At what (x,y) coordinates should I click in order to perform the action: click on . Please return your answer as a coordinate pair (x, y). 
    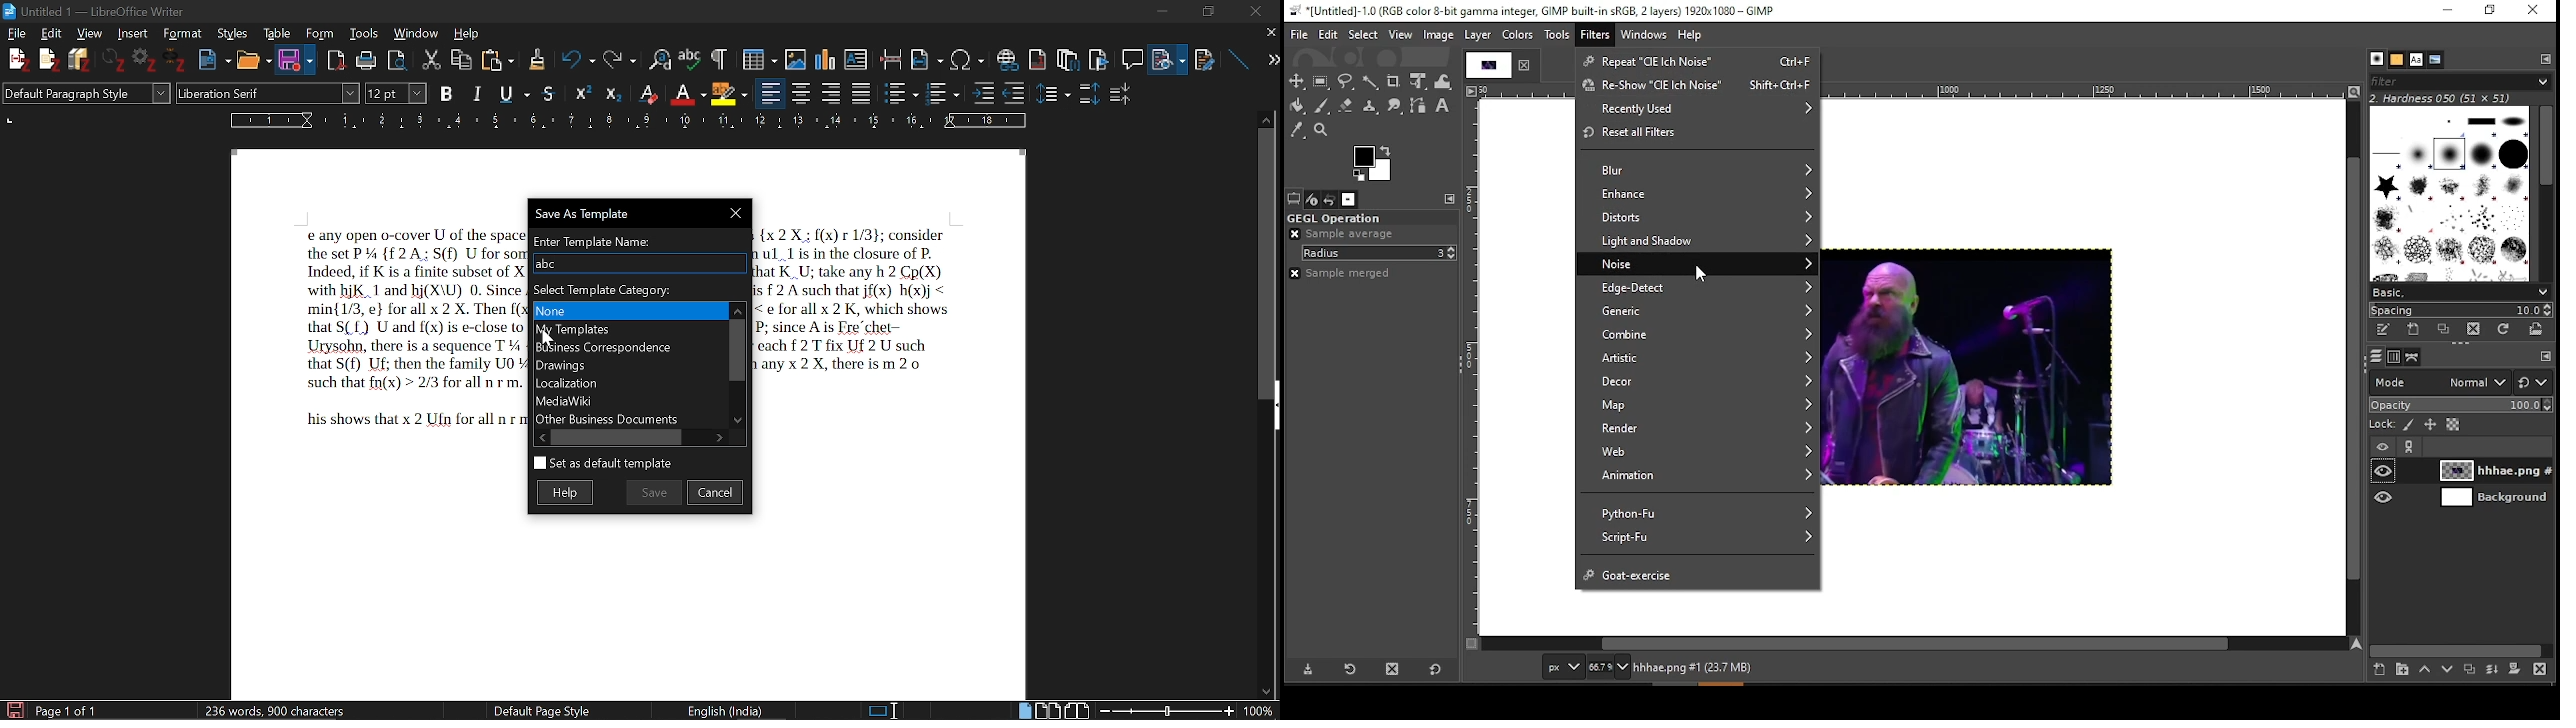
    Looking at the image, I should click on (49, 61).